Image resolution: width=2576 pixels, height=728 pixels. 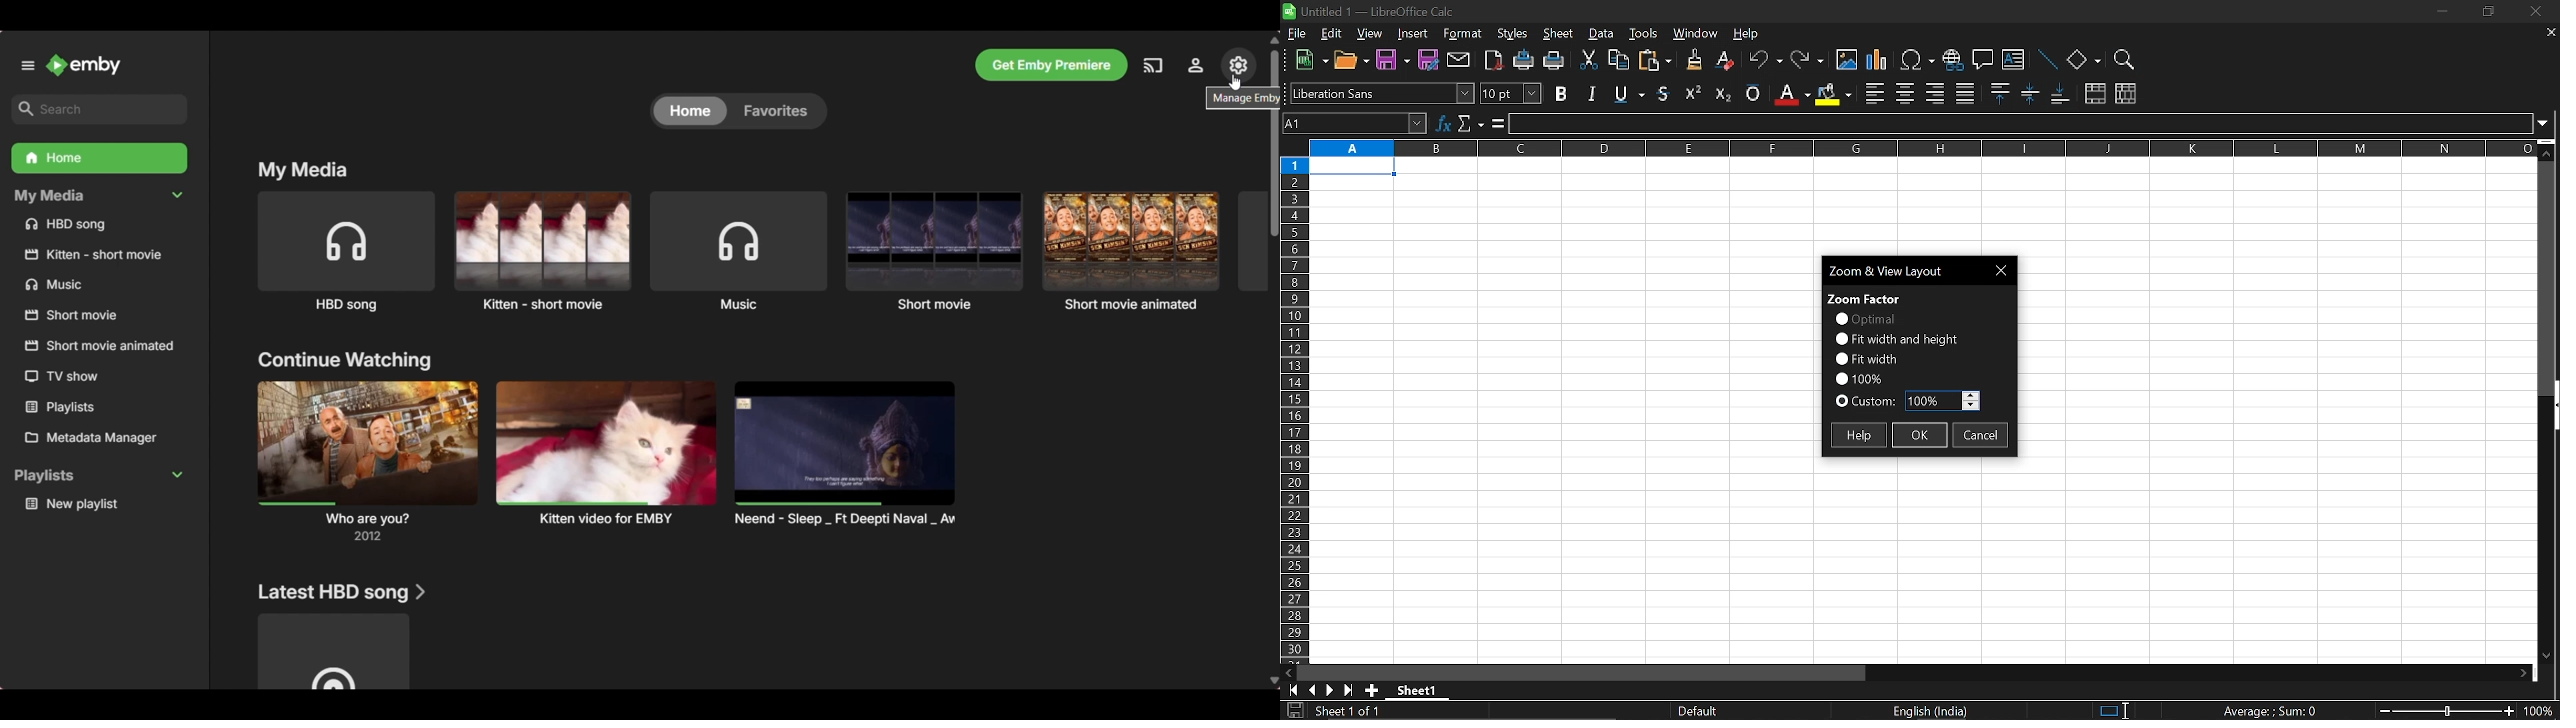 I want to click on Media under playlists, so click(x=104, y=503).